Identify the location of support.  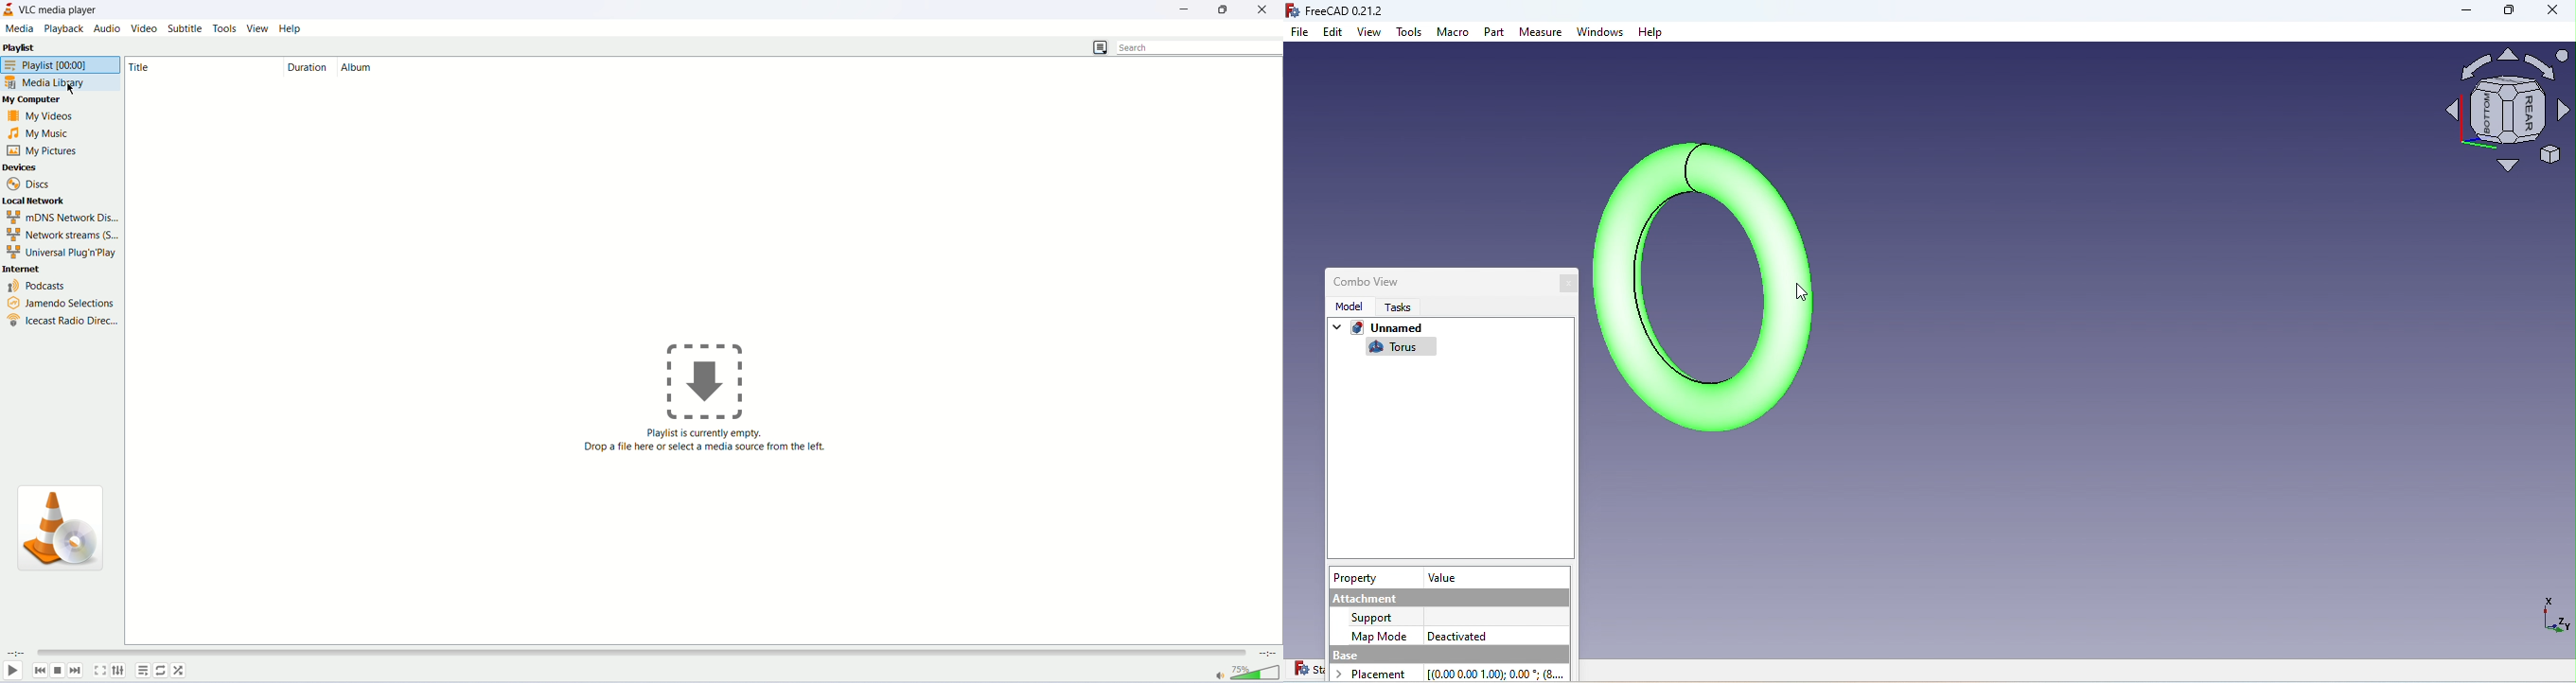
(1376, 617).